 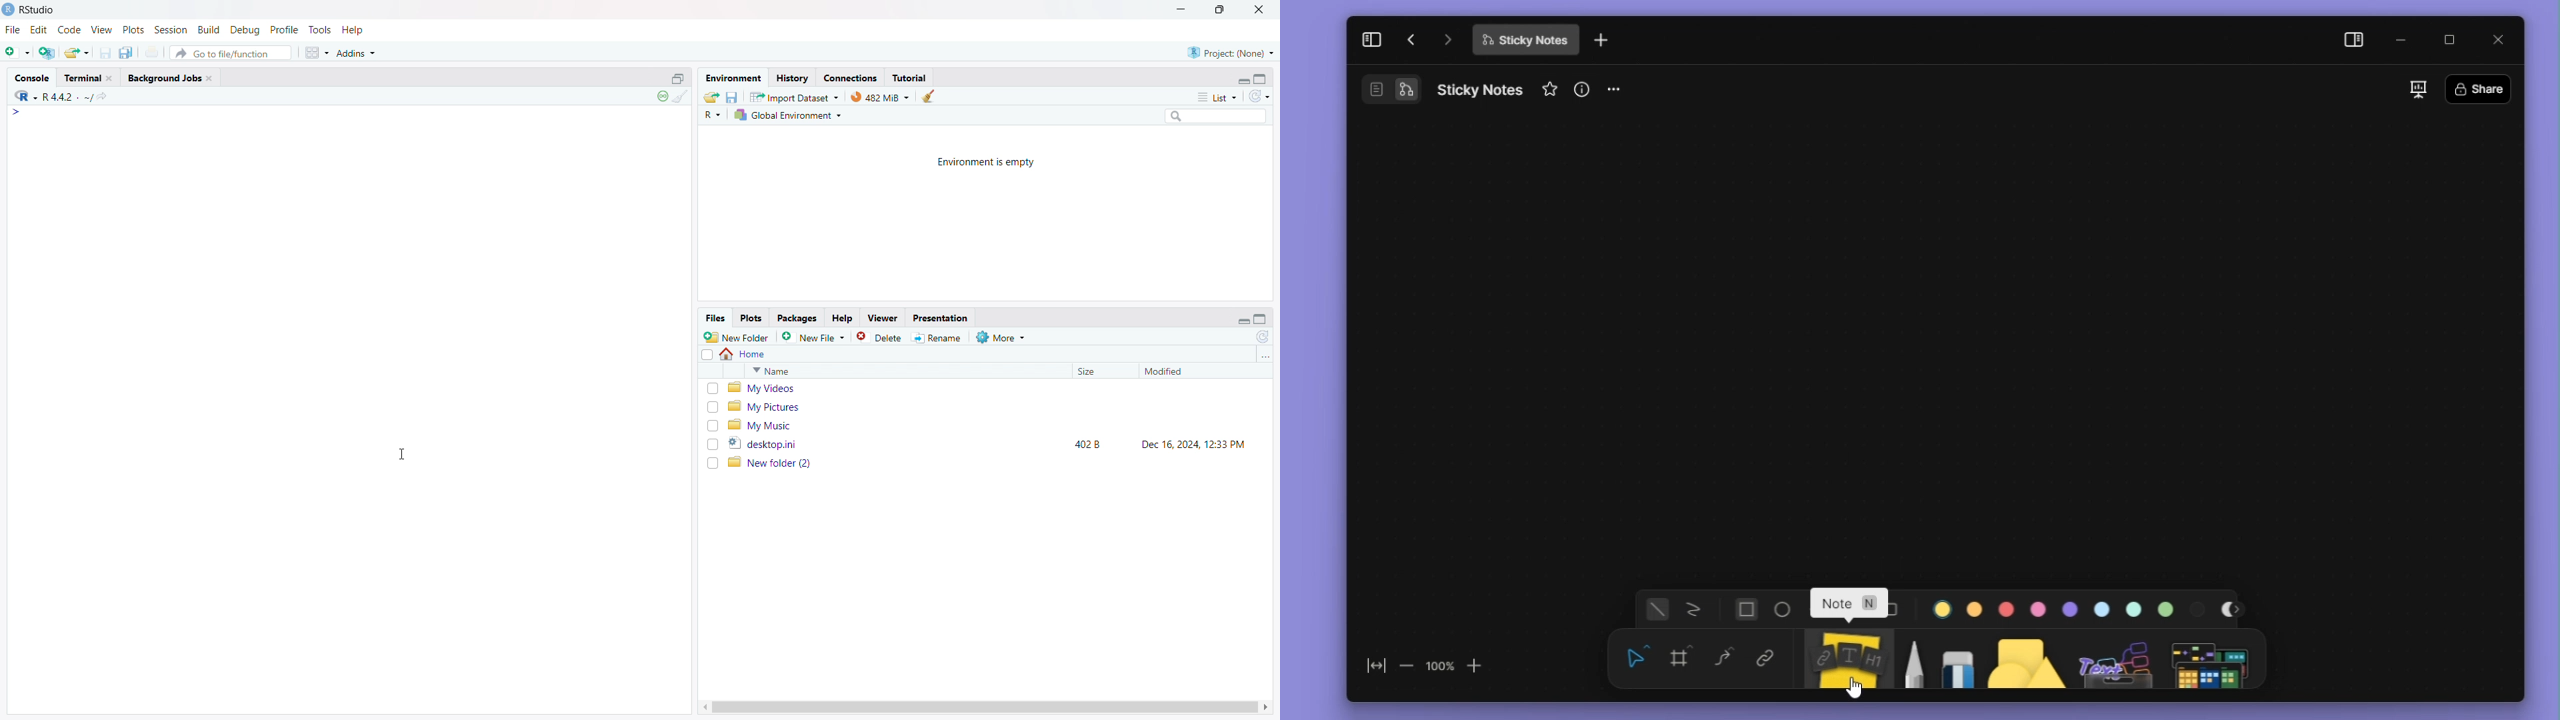 I want to click on more, so click(x=1002, y=337).